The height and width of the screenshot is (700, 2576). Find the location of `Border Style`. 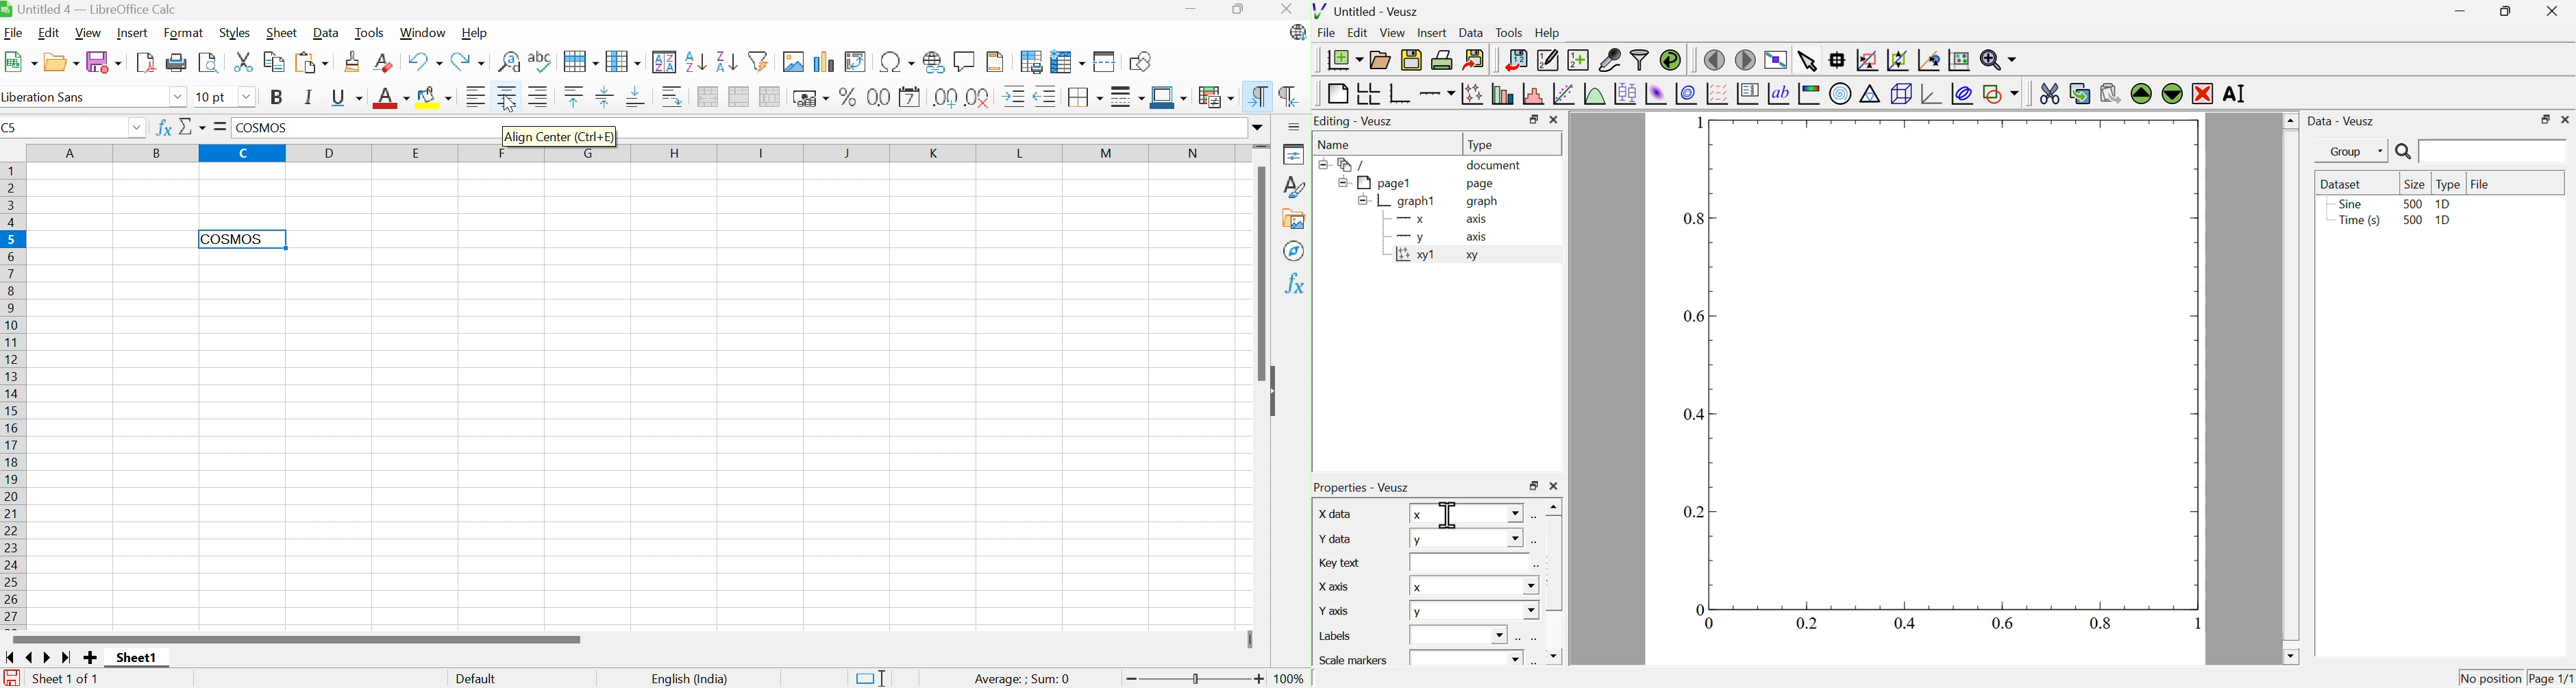

Border Style is located at coordinates (1128, 99).